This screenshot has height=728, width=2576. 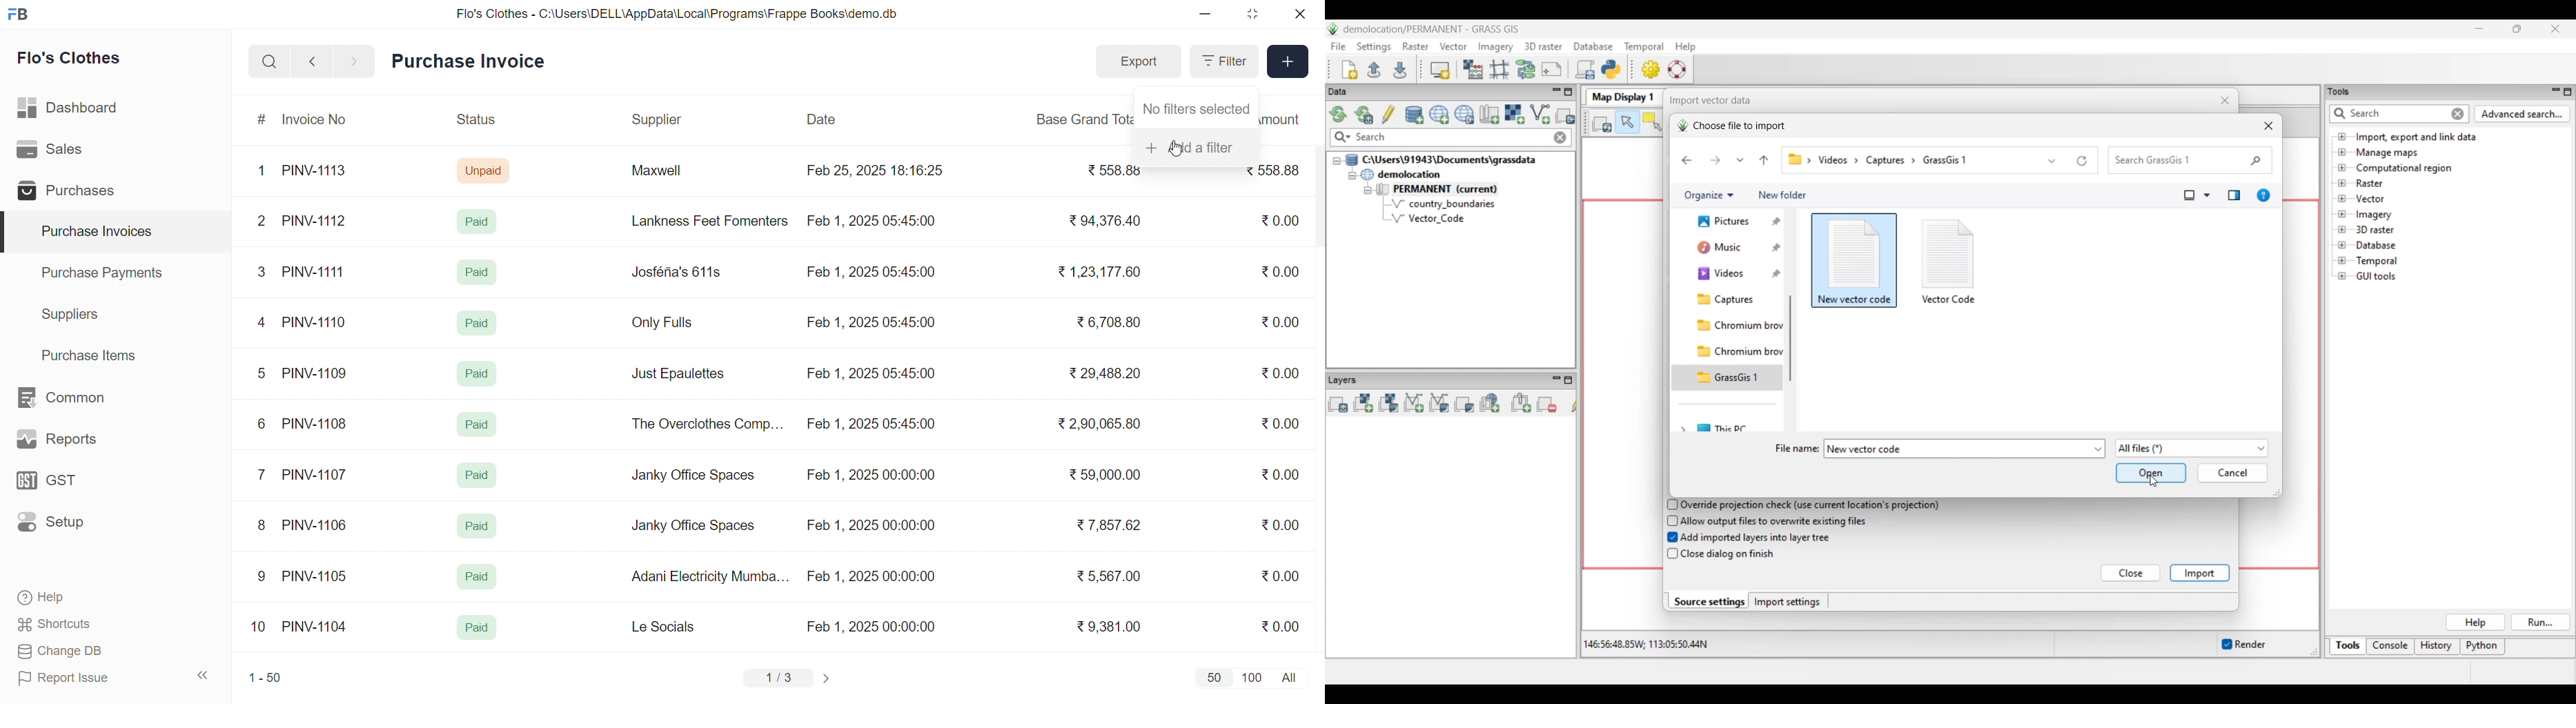 I want to click on No filters selected, so click(x=1197, y=106).